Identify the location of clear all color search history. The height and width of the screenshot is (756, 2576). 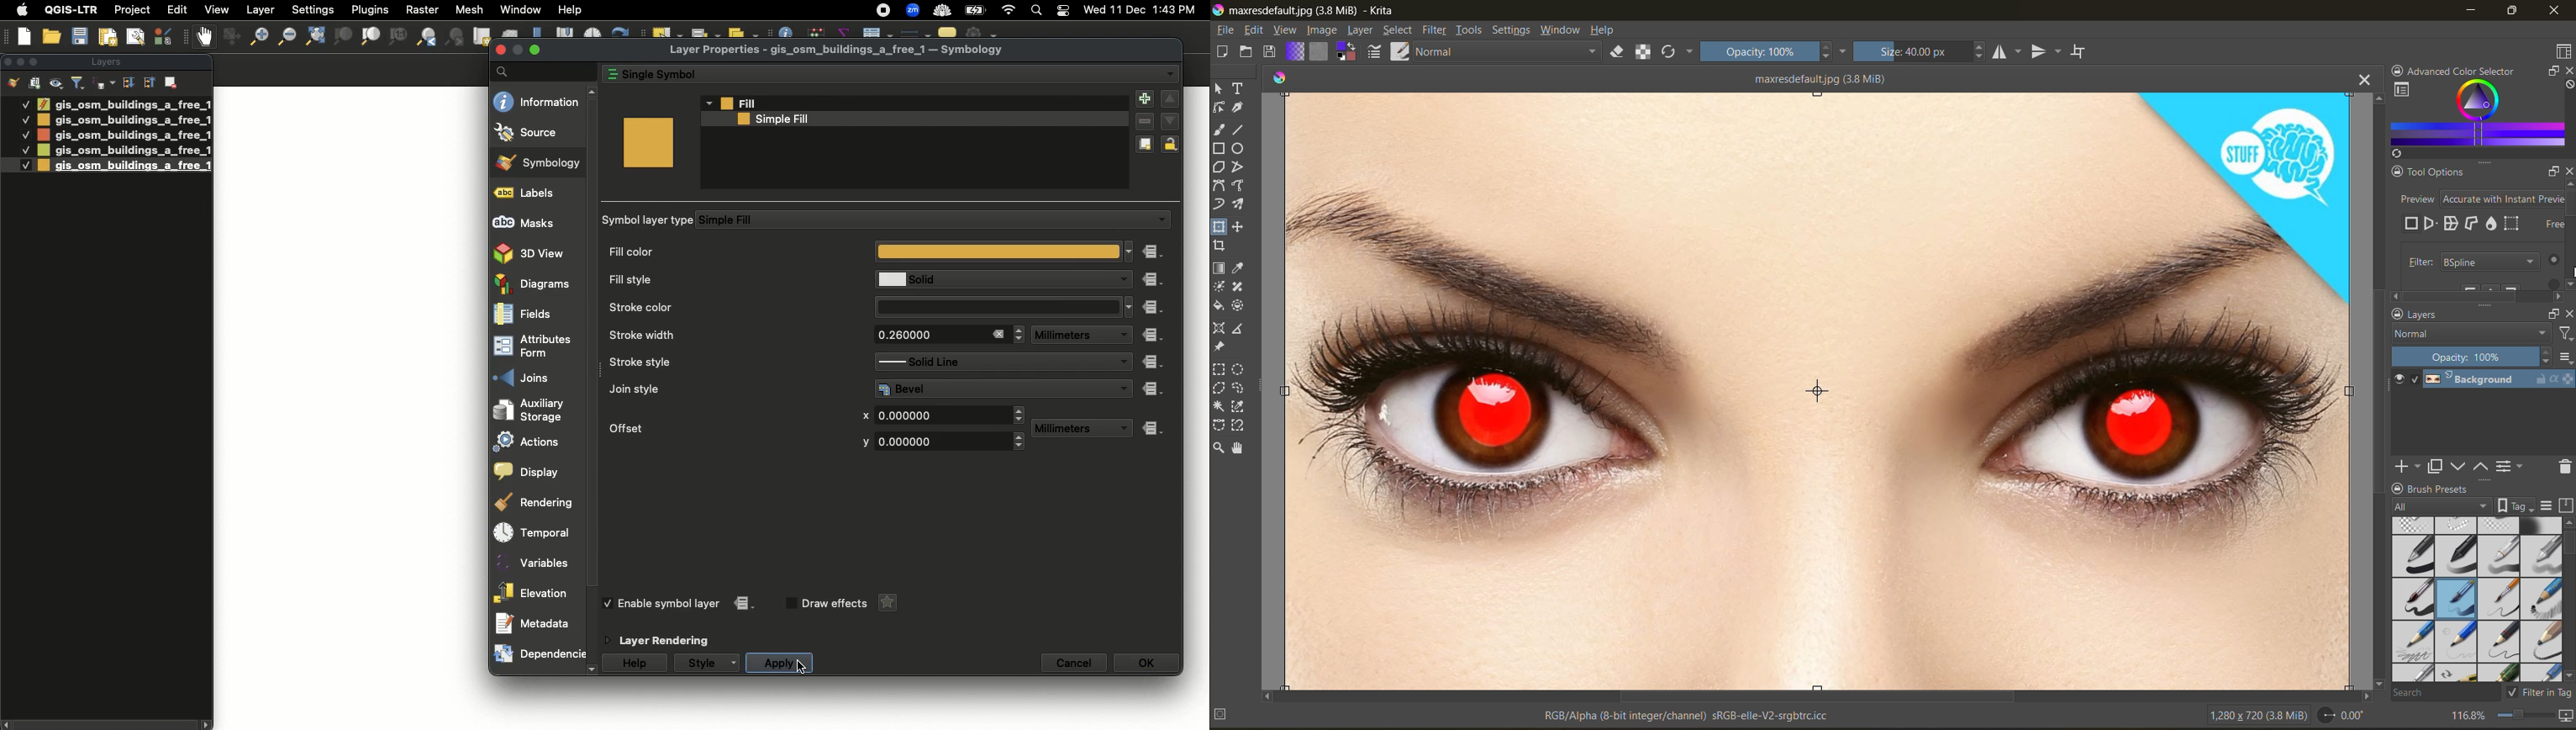
(2568, 85).